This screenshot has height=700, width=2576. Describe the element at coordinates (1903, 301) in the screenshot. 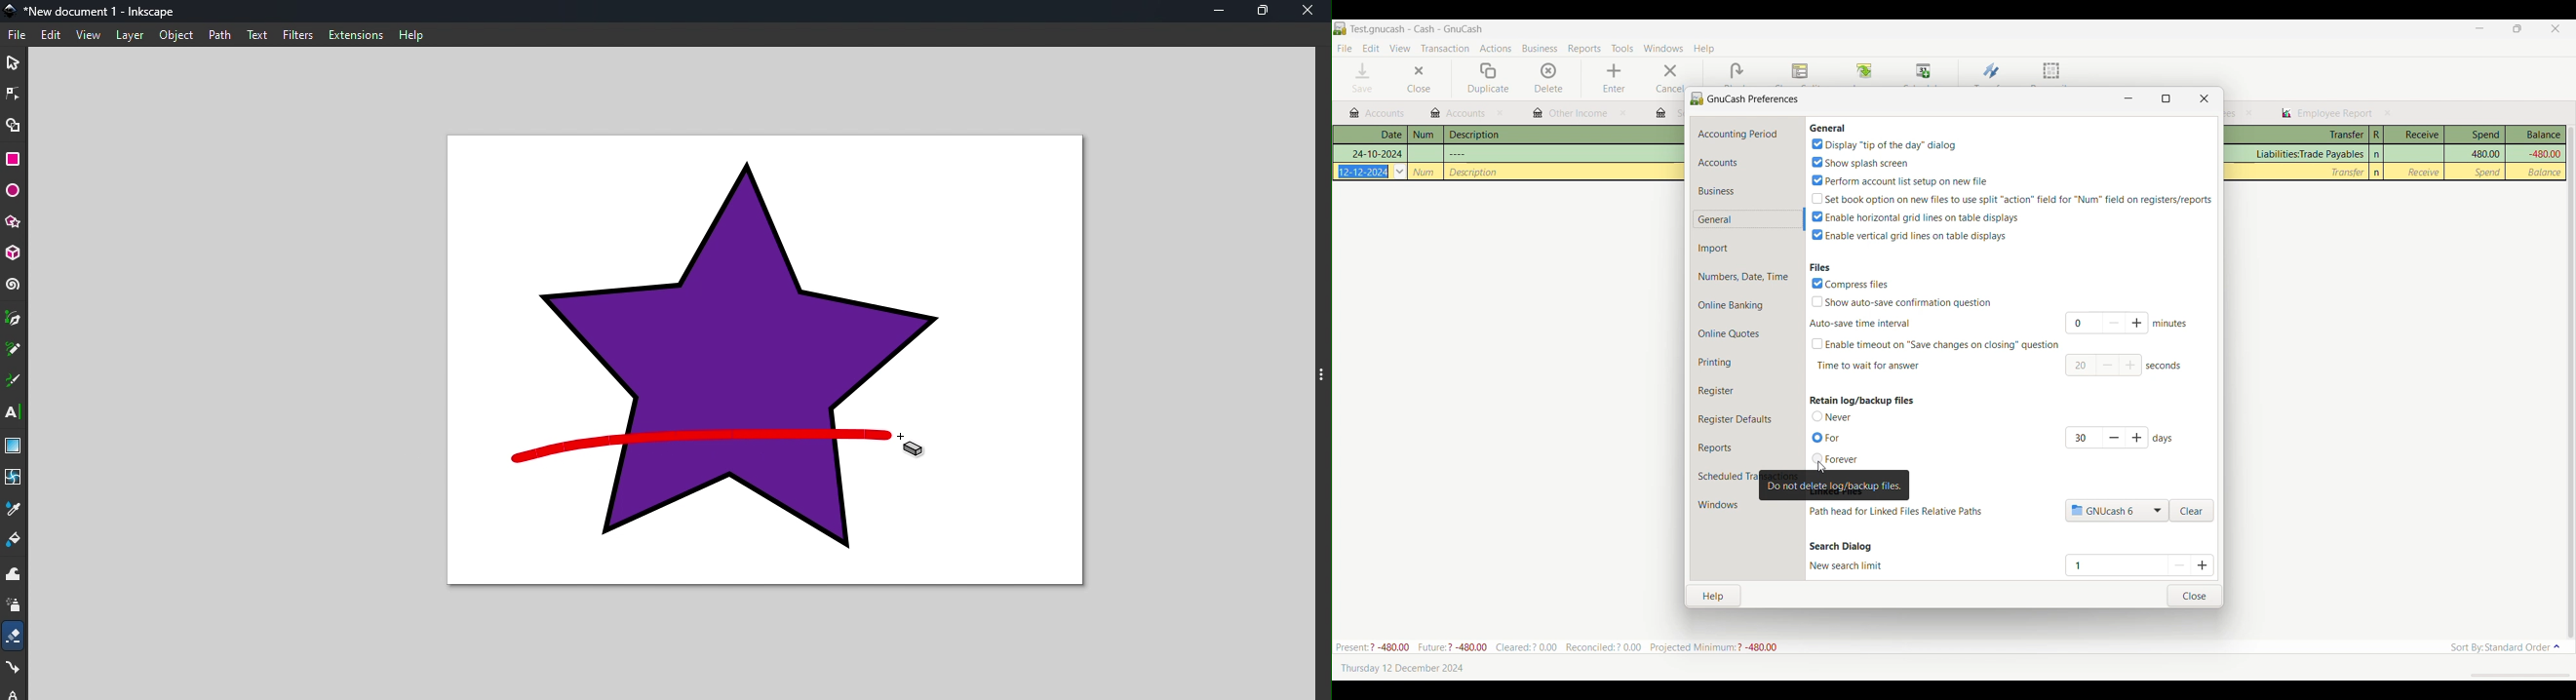

I see `show` at that location.